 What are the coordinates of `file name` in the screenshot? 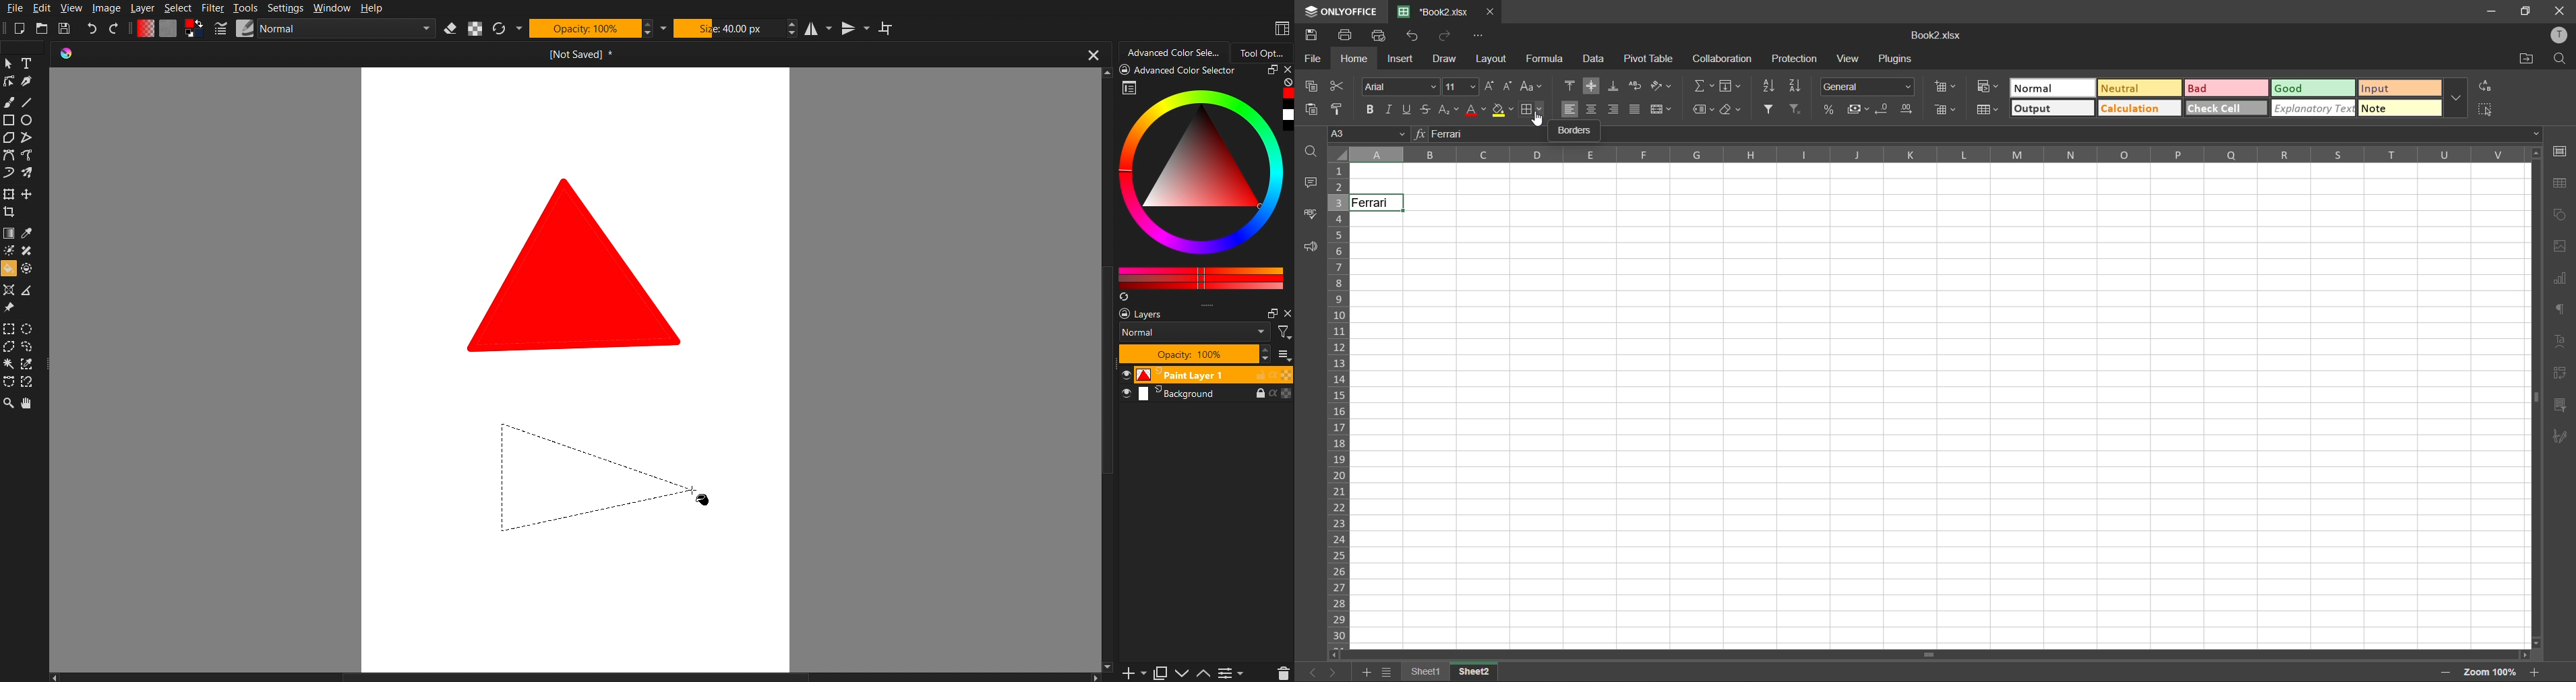 It's located at (1433, 11).